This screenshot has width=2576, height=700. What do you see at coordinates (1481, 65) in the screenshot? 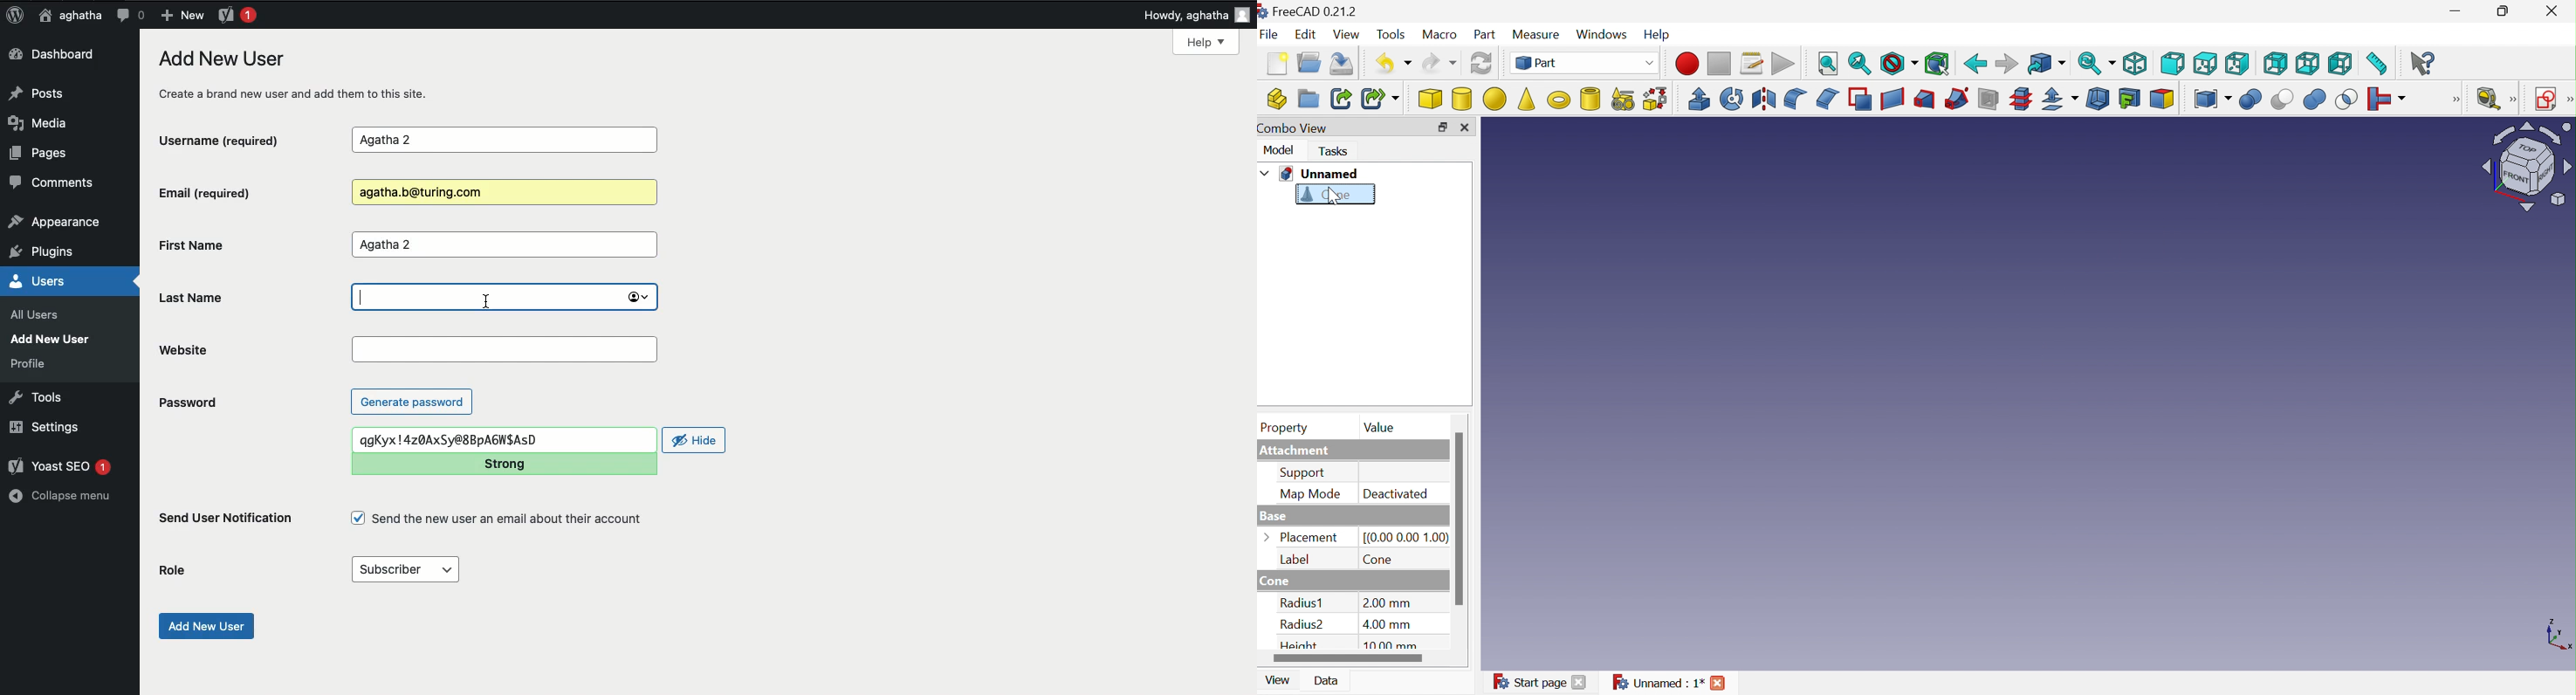
I see `Refresh` at bounding box center [1481, 65].